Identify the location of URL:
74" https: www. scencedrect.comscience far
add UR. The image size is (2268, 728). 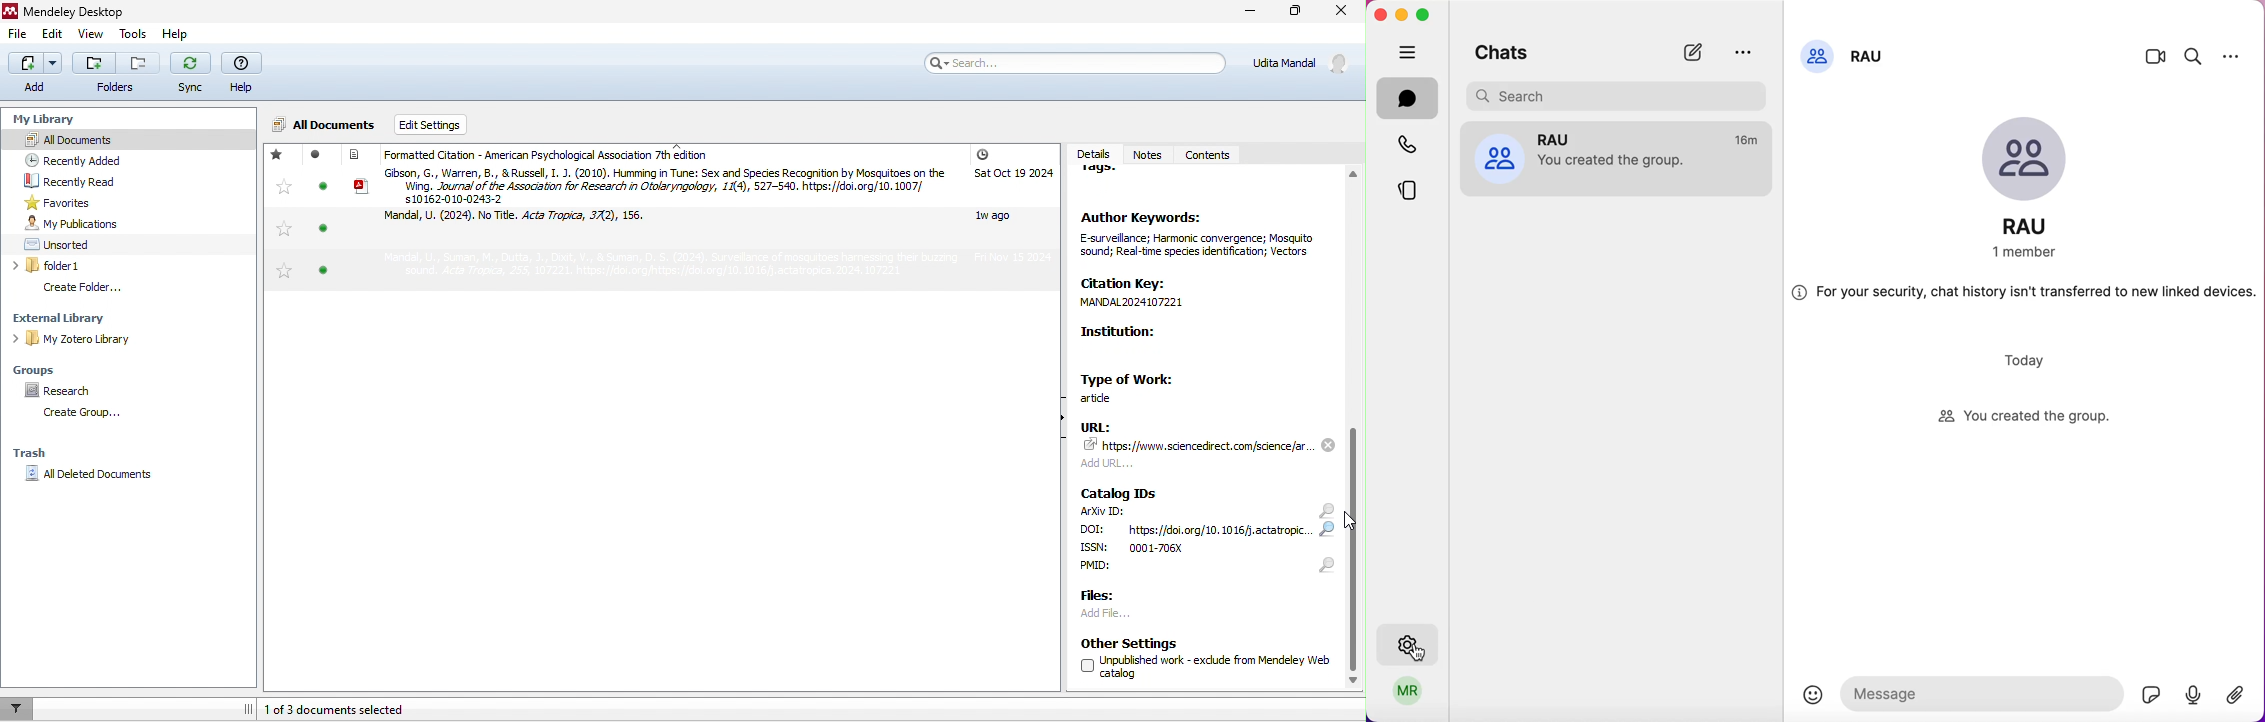
(1206, 445).